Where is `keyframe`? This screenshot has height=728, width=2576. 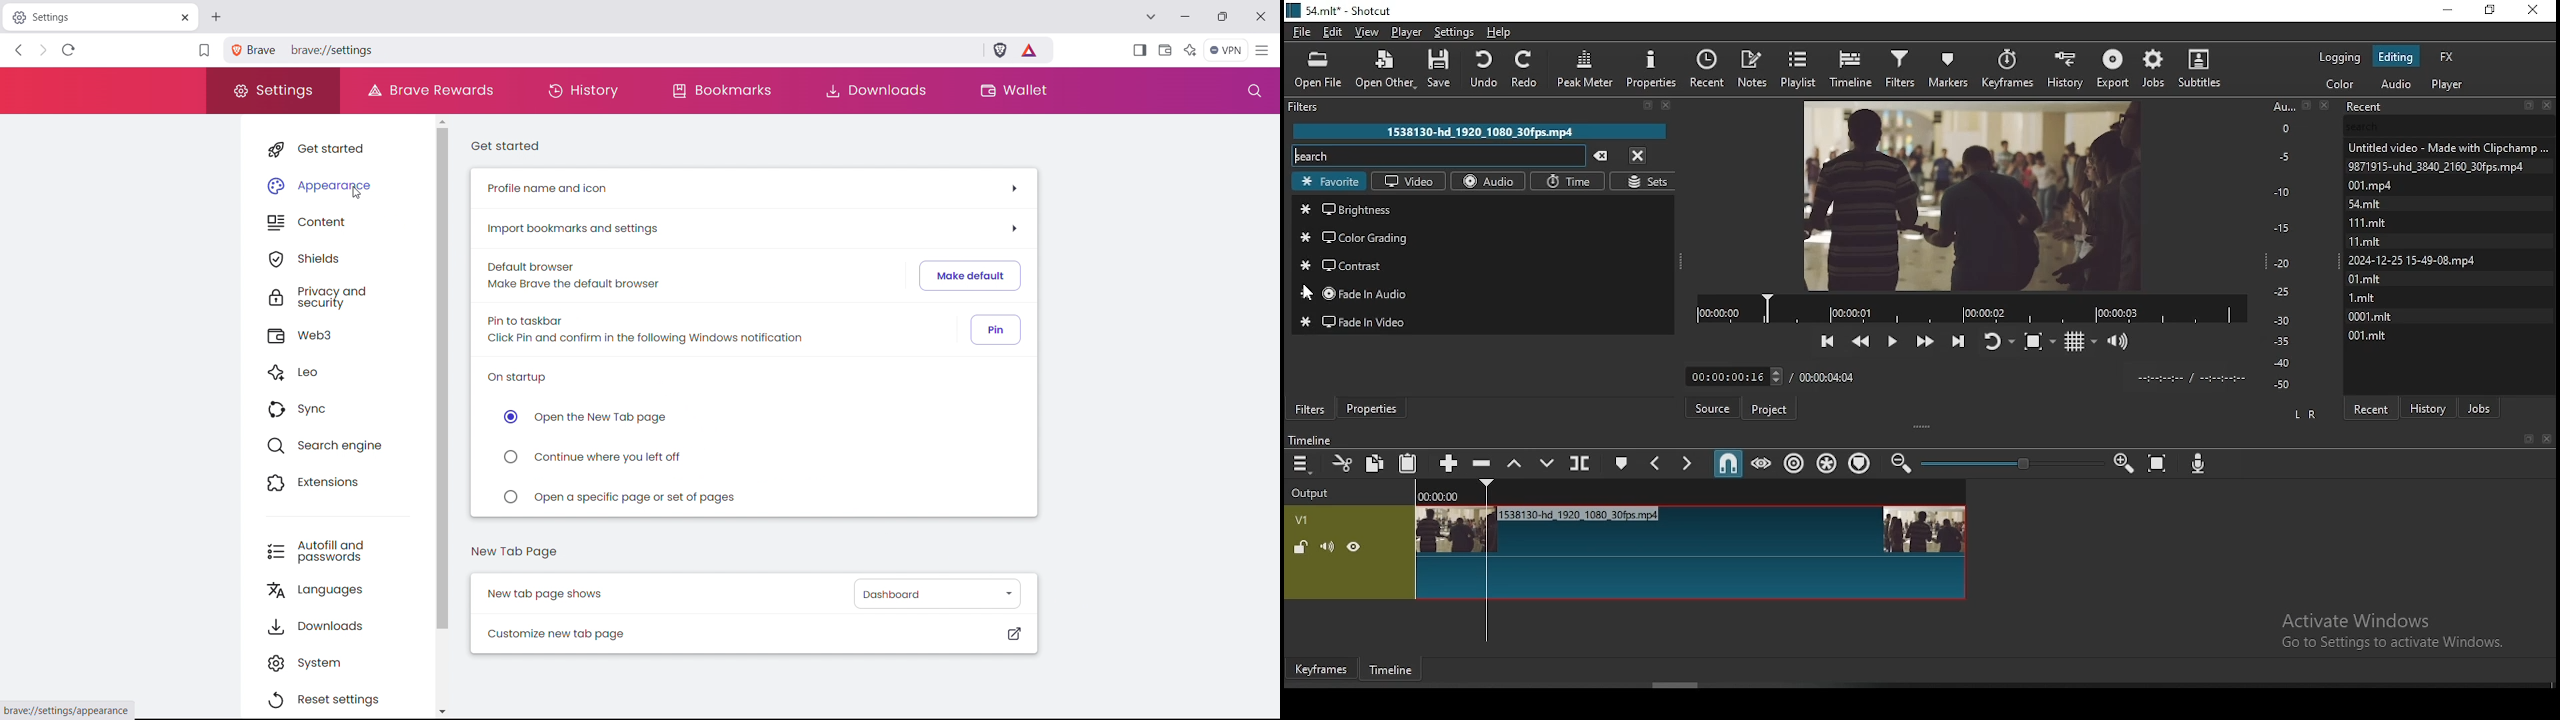
keyframe is located at coordinates (1319, 670).